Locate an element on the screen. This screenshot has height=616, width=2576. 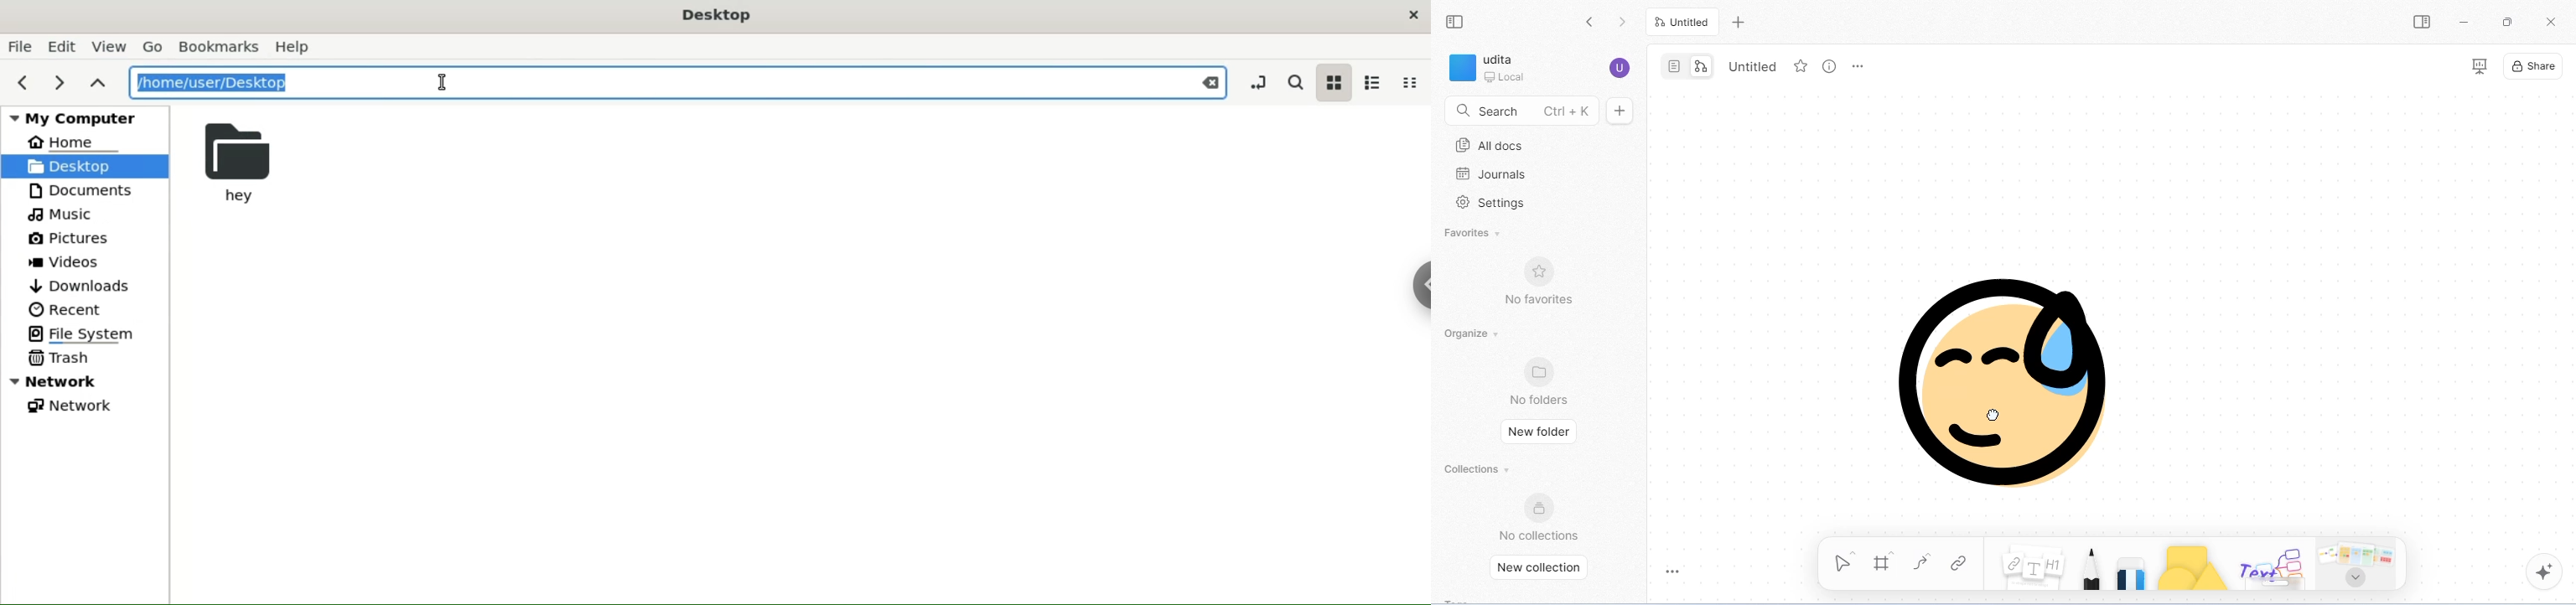
close is located at coordinates (2550, 20).